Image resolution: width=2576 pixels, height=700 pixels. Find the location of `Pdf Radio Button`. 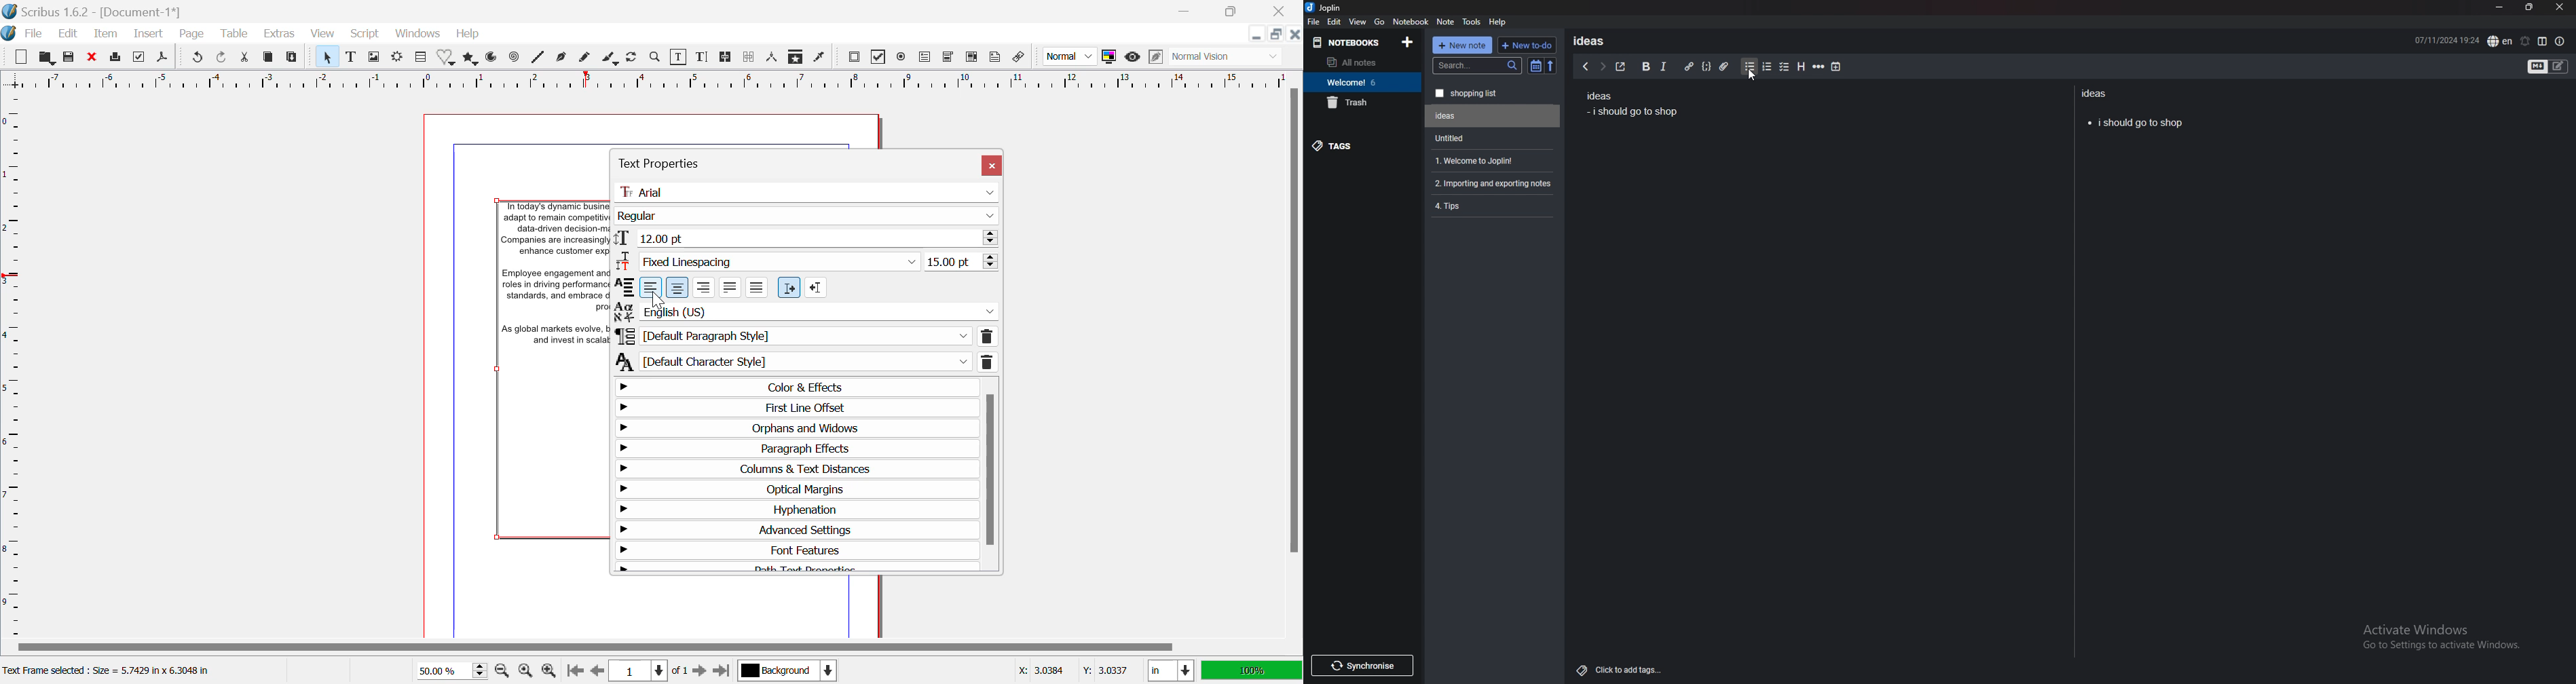

Pdf Radio Button is located at coordinates (901, 57).